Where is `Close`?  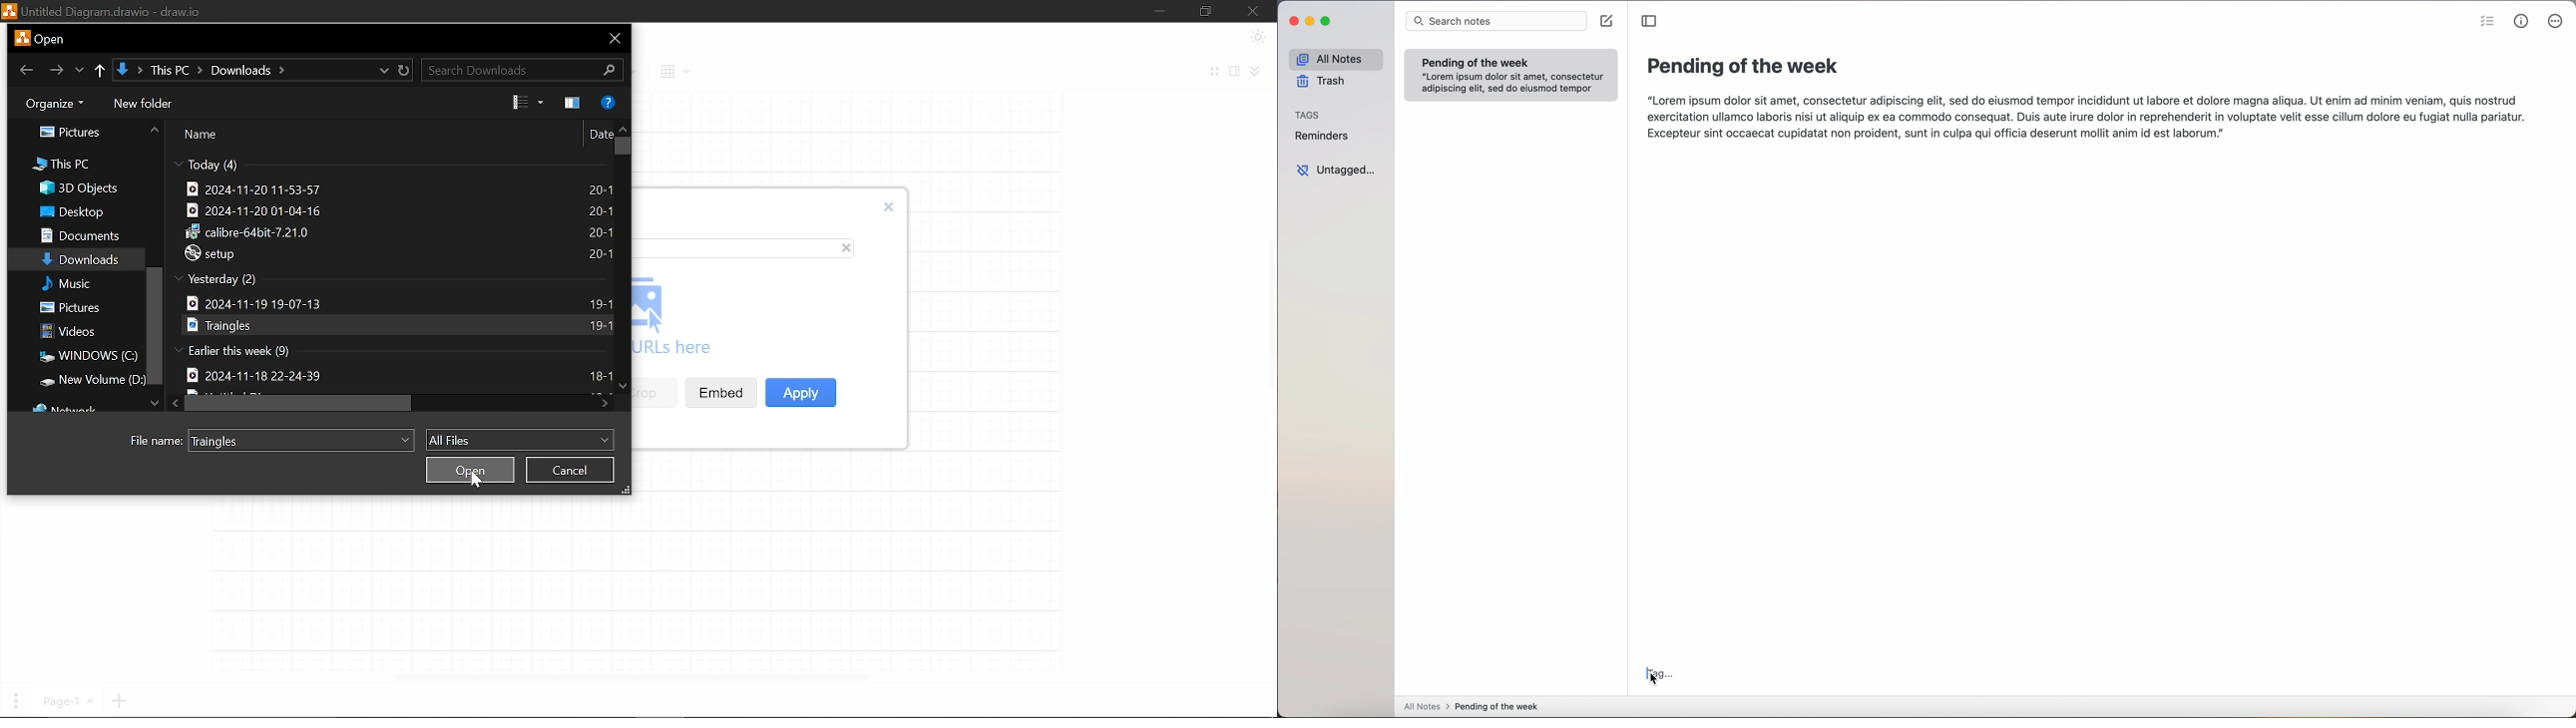 Close is located at coordinates (615, 37).